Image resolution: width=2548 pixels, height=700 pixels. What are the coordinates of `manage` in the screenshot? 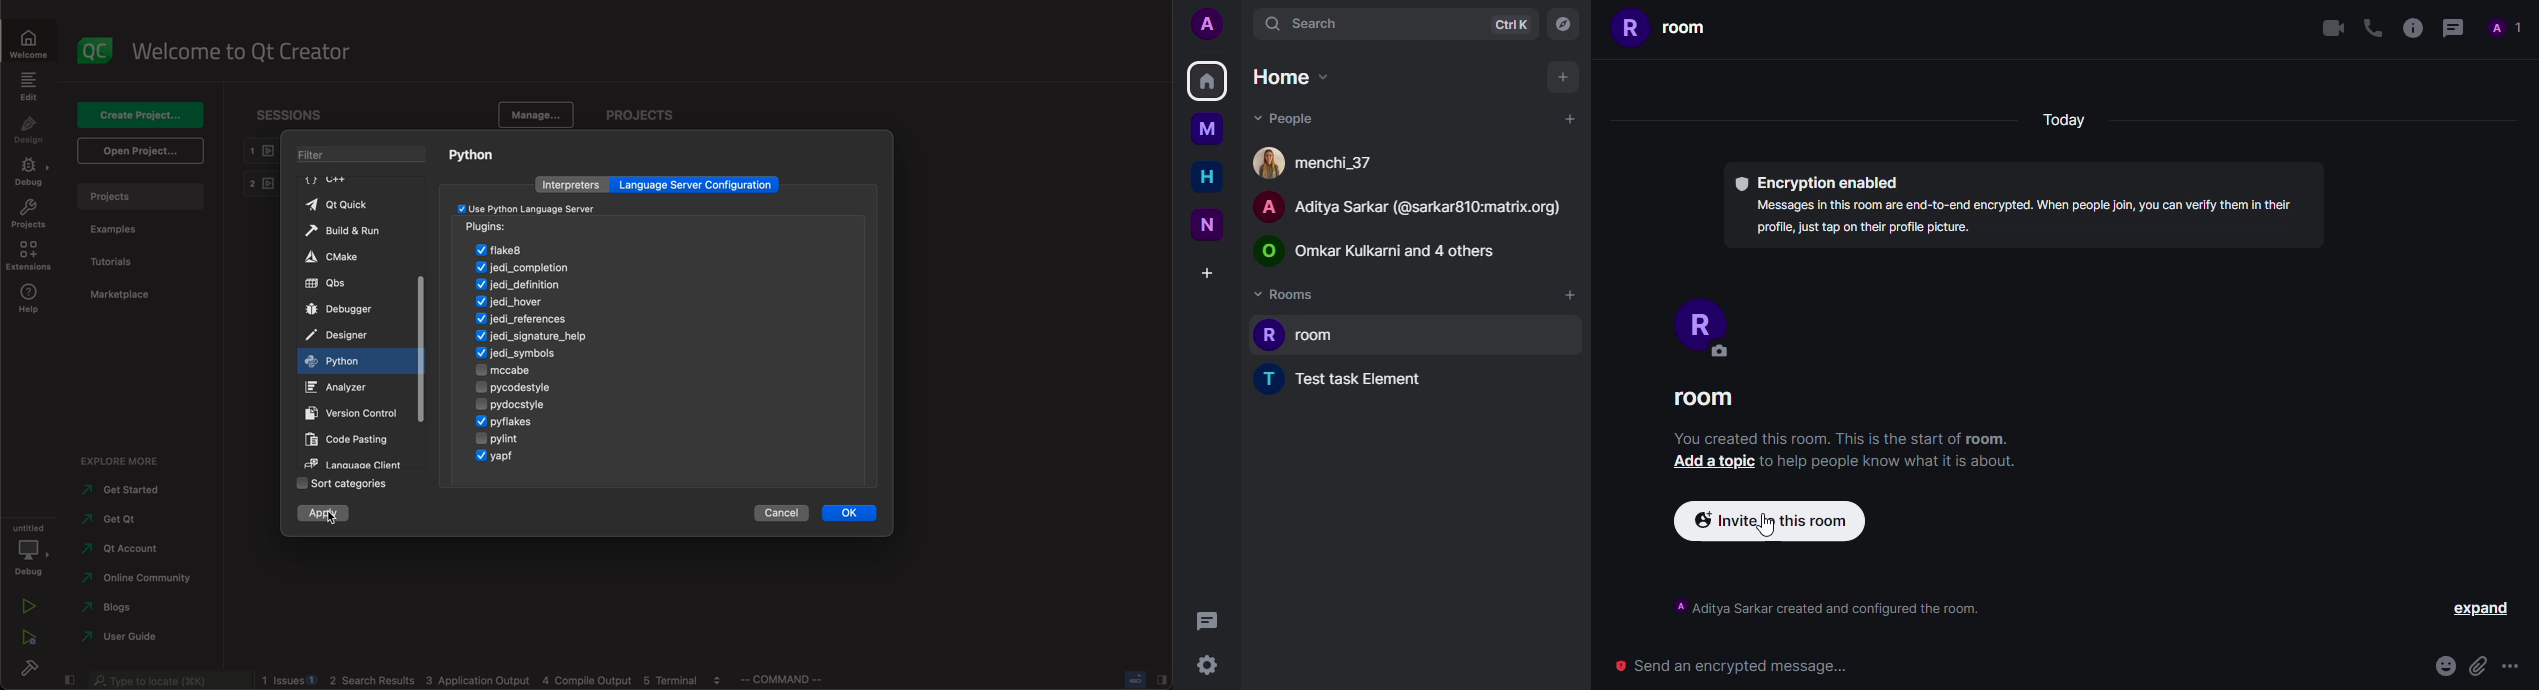 It's located at (536, 114).